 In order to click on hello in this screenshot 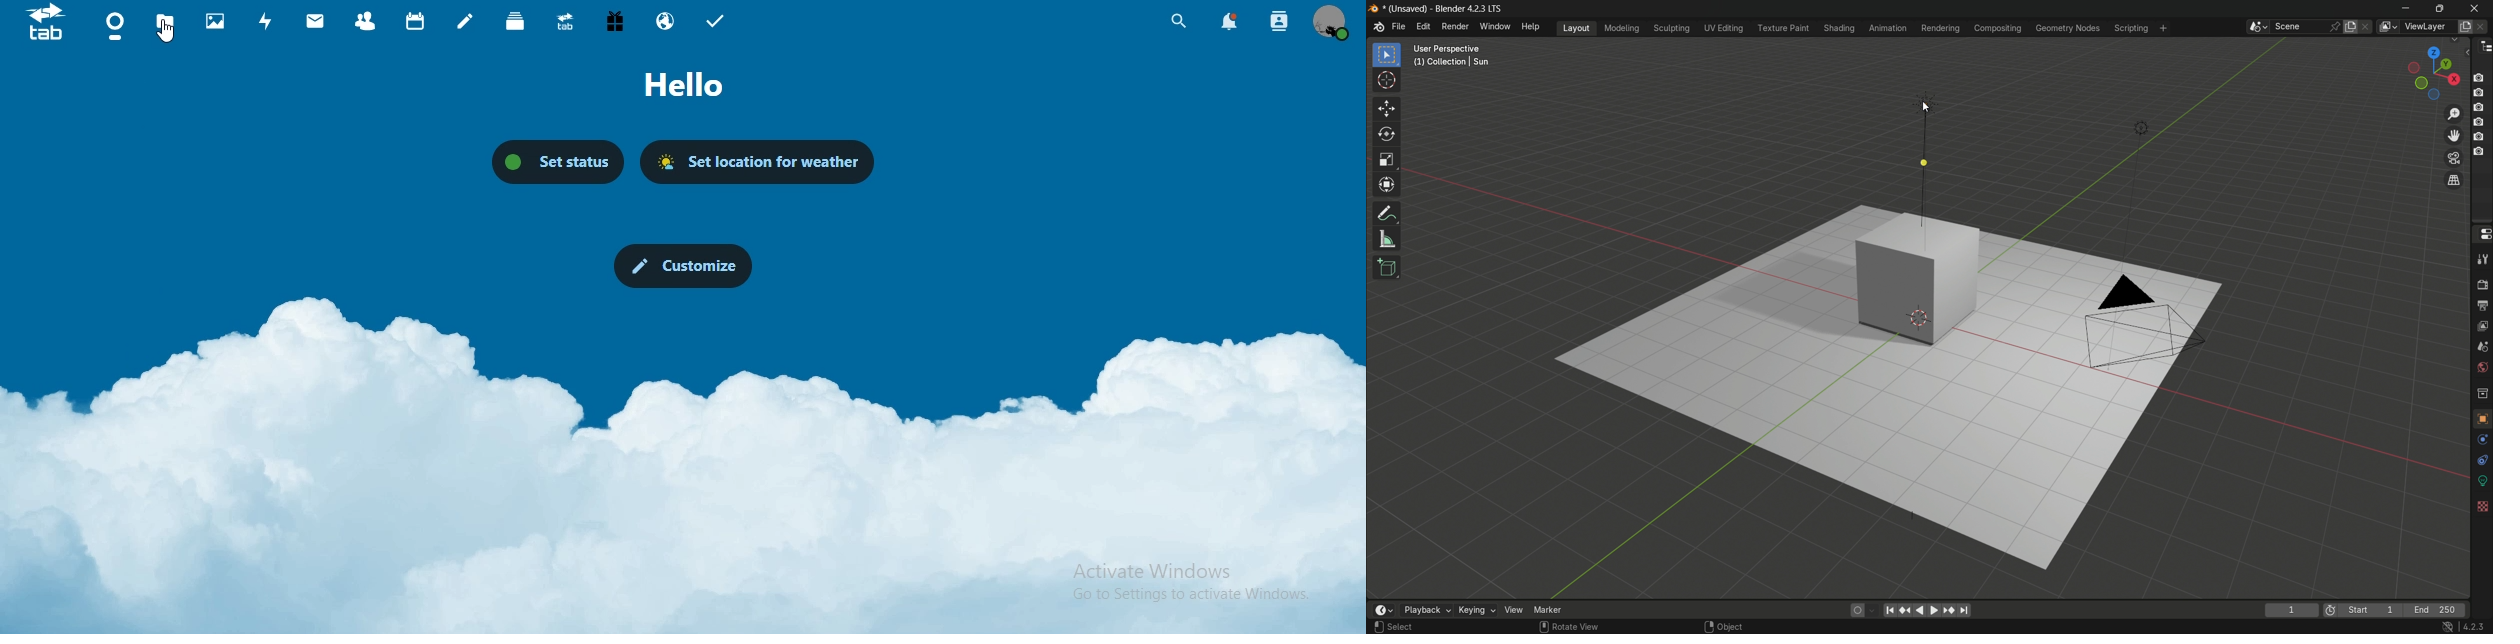, I will do `click(684, 84)`.